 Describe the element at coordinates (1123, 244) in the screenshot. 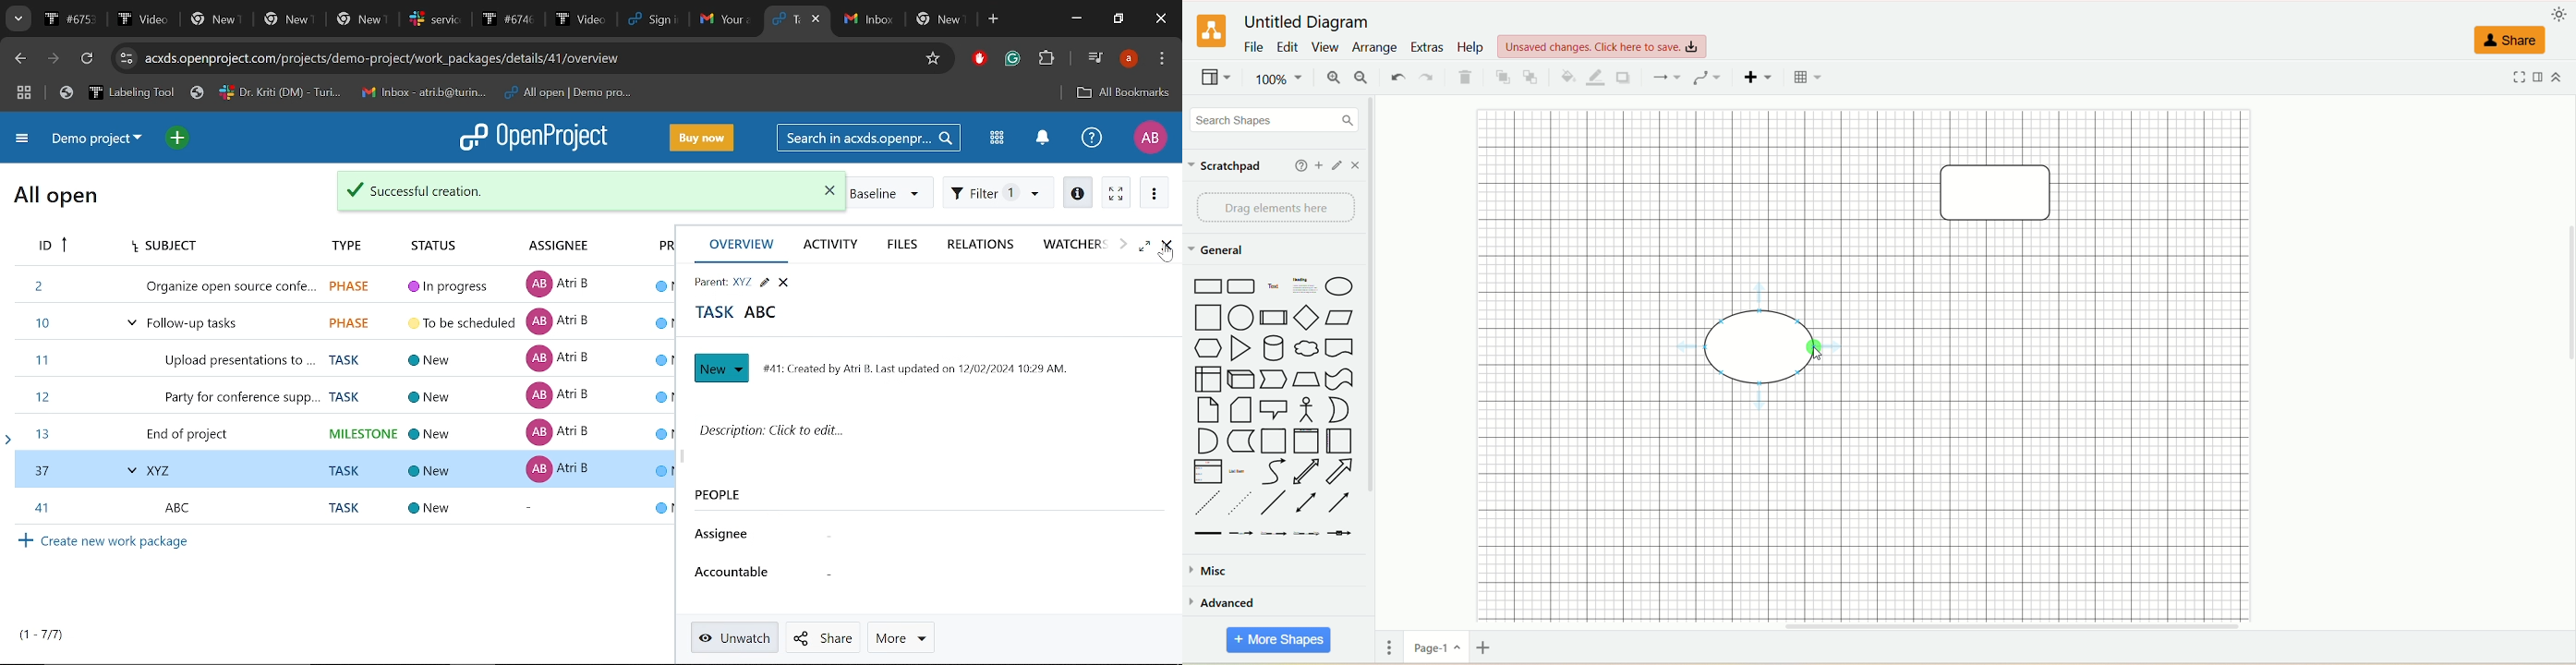

I see `Move right` at that location.